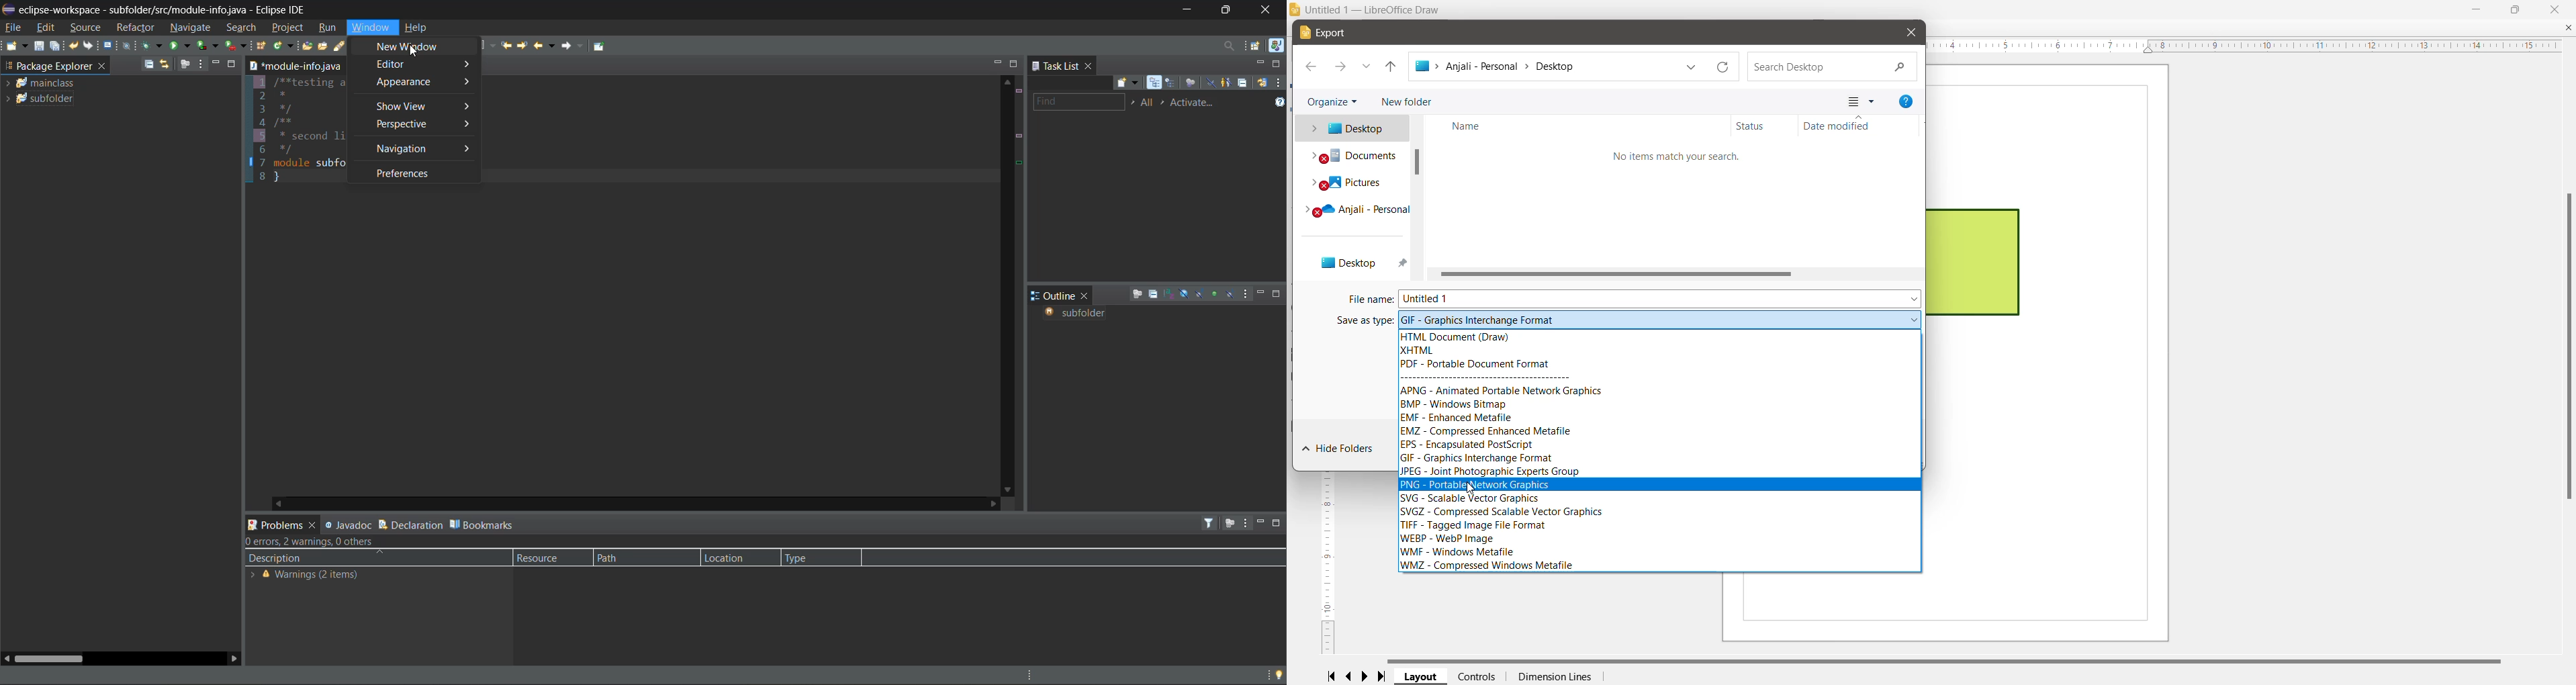  What do you see at coordinates (1911, 32) in the screenshot?
I see `Close` at bounding box center [1911, 32].